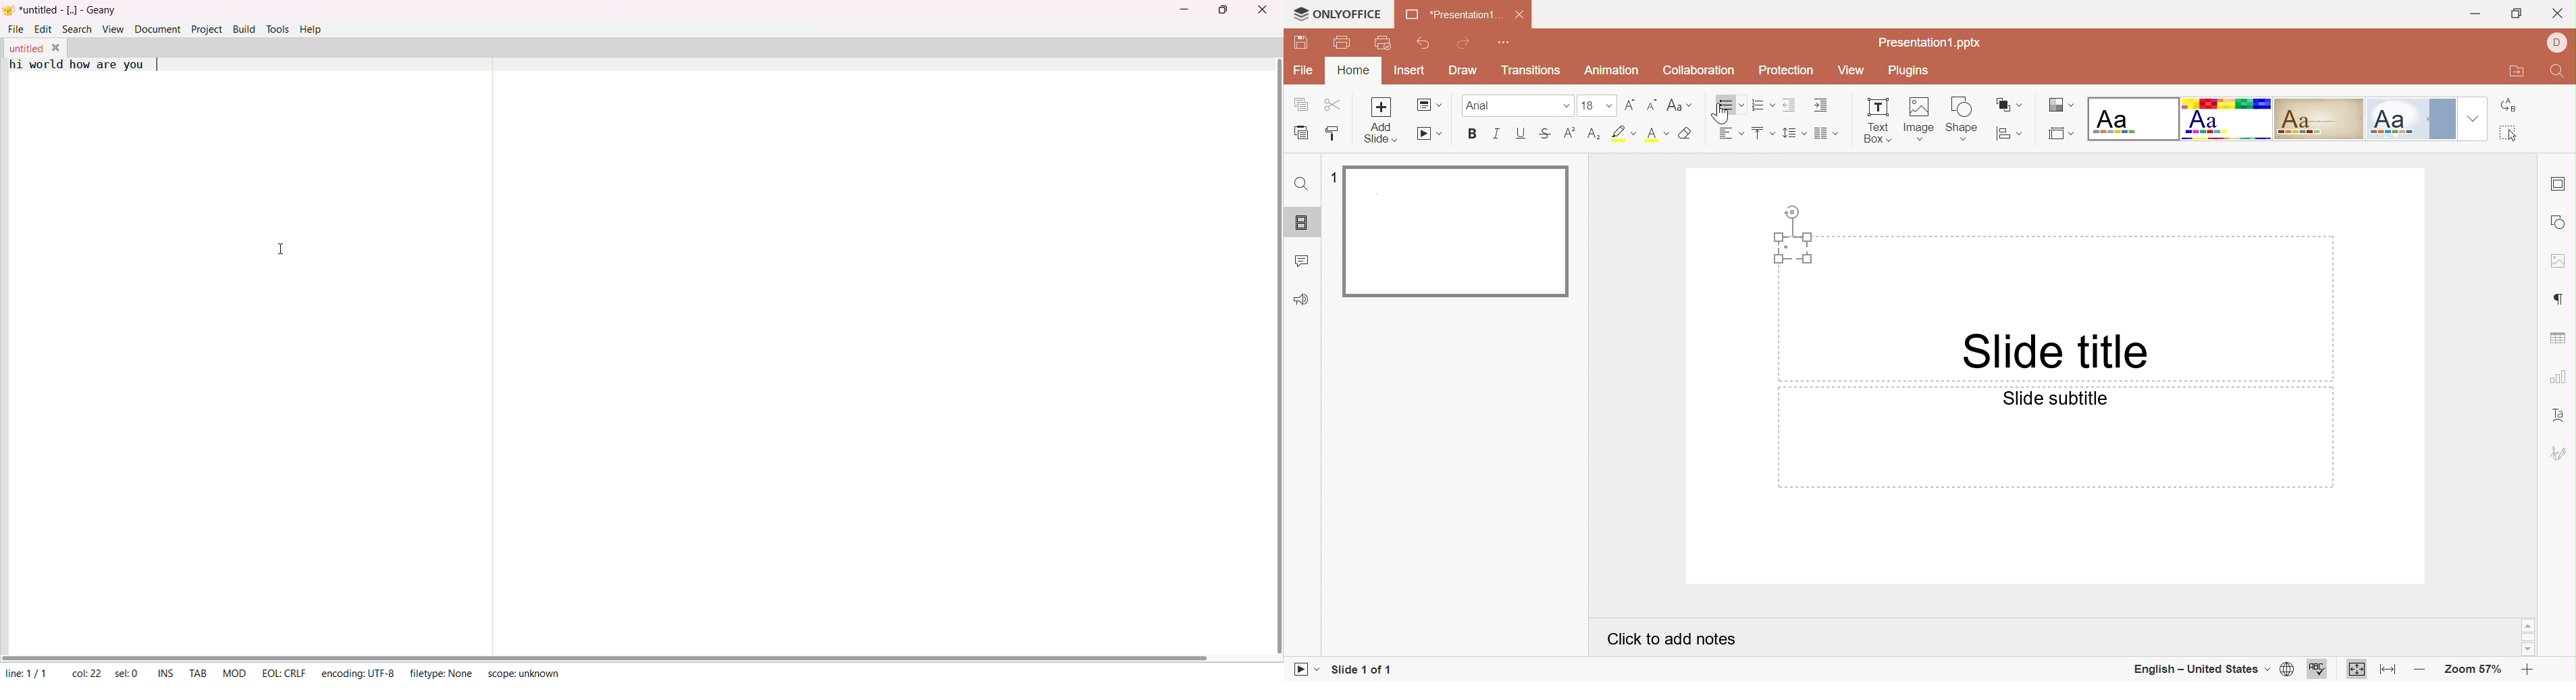 The height and width of the screenshot is (700, 2576). I want to click on cursor, so click(281, 246).